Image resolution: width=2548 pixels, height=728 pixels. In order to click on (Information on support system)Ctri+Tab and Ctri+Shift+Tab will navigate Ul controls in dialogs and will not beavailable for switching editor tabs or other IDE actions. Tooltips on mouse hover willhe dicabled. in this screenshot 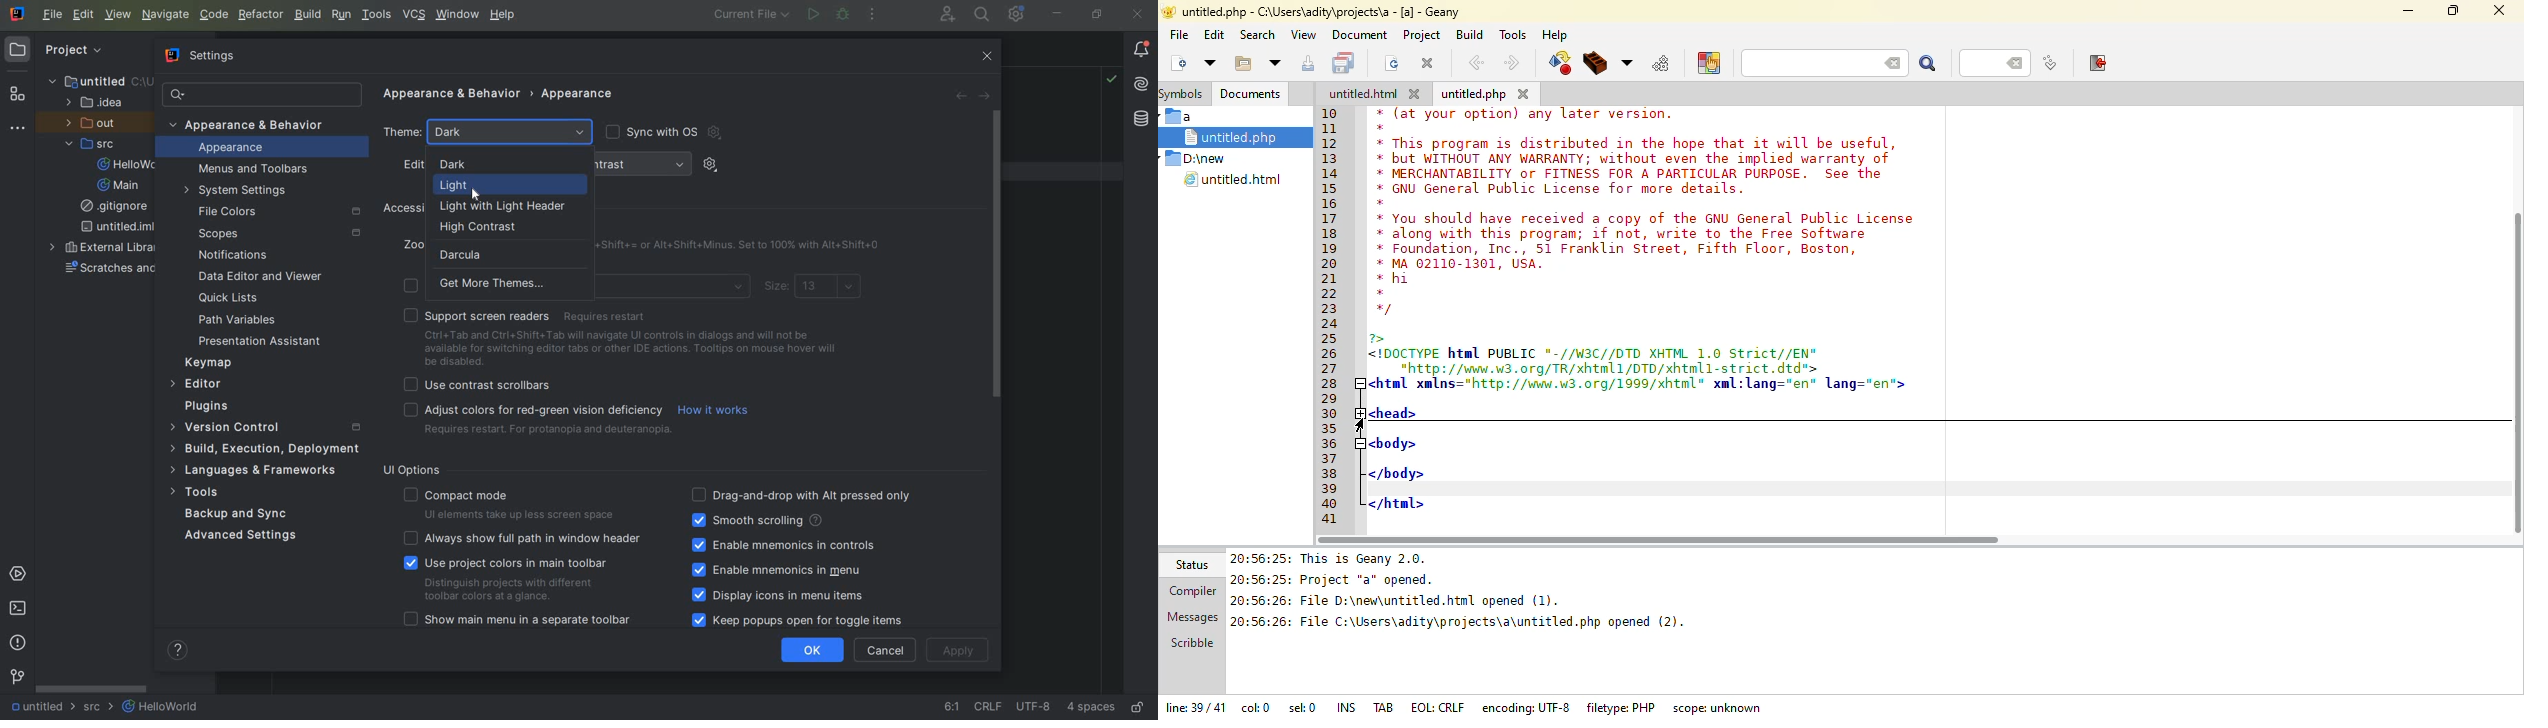, I will do `click(634, 349)`.